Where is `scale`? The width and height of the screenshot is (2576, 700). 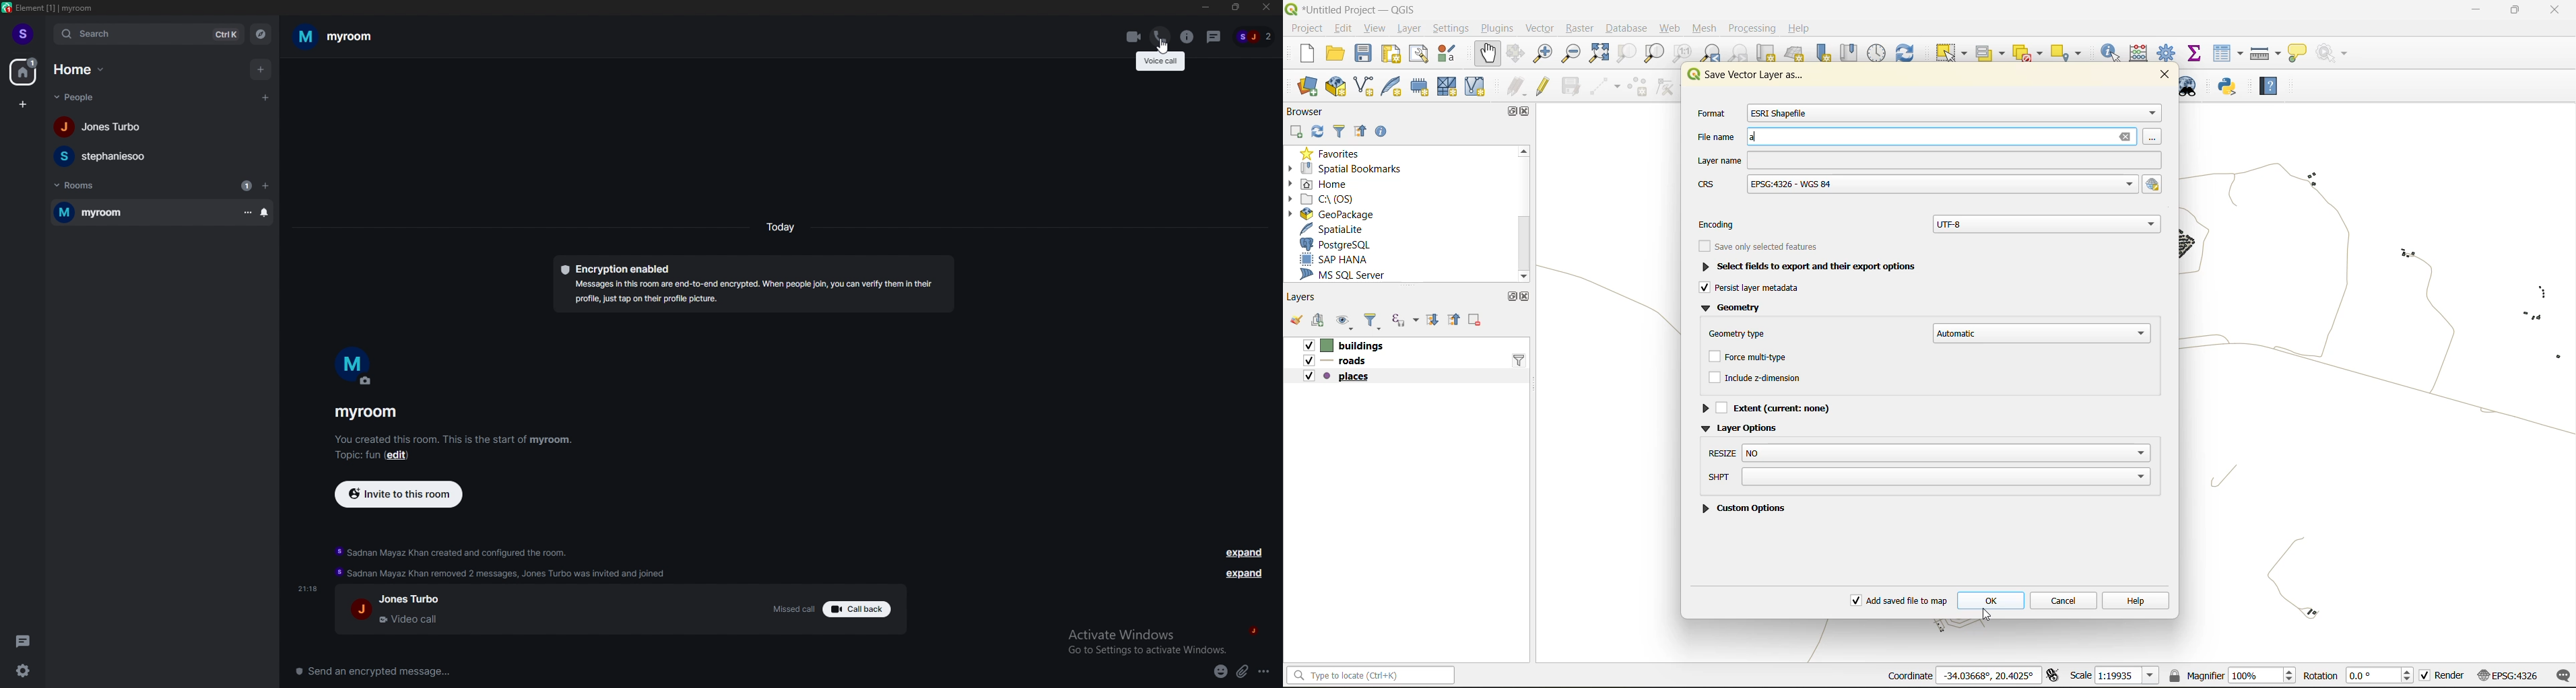
scale is located at coordinates (2115, 677).